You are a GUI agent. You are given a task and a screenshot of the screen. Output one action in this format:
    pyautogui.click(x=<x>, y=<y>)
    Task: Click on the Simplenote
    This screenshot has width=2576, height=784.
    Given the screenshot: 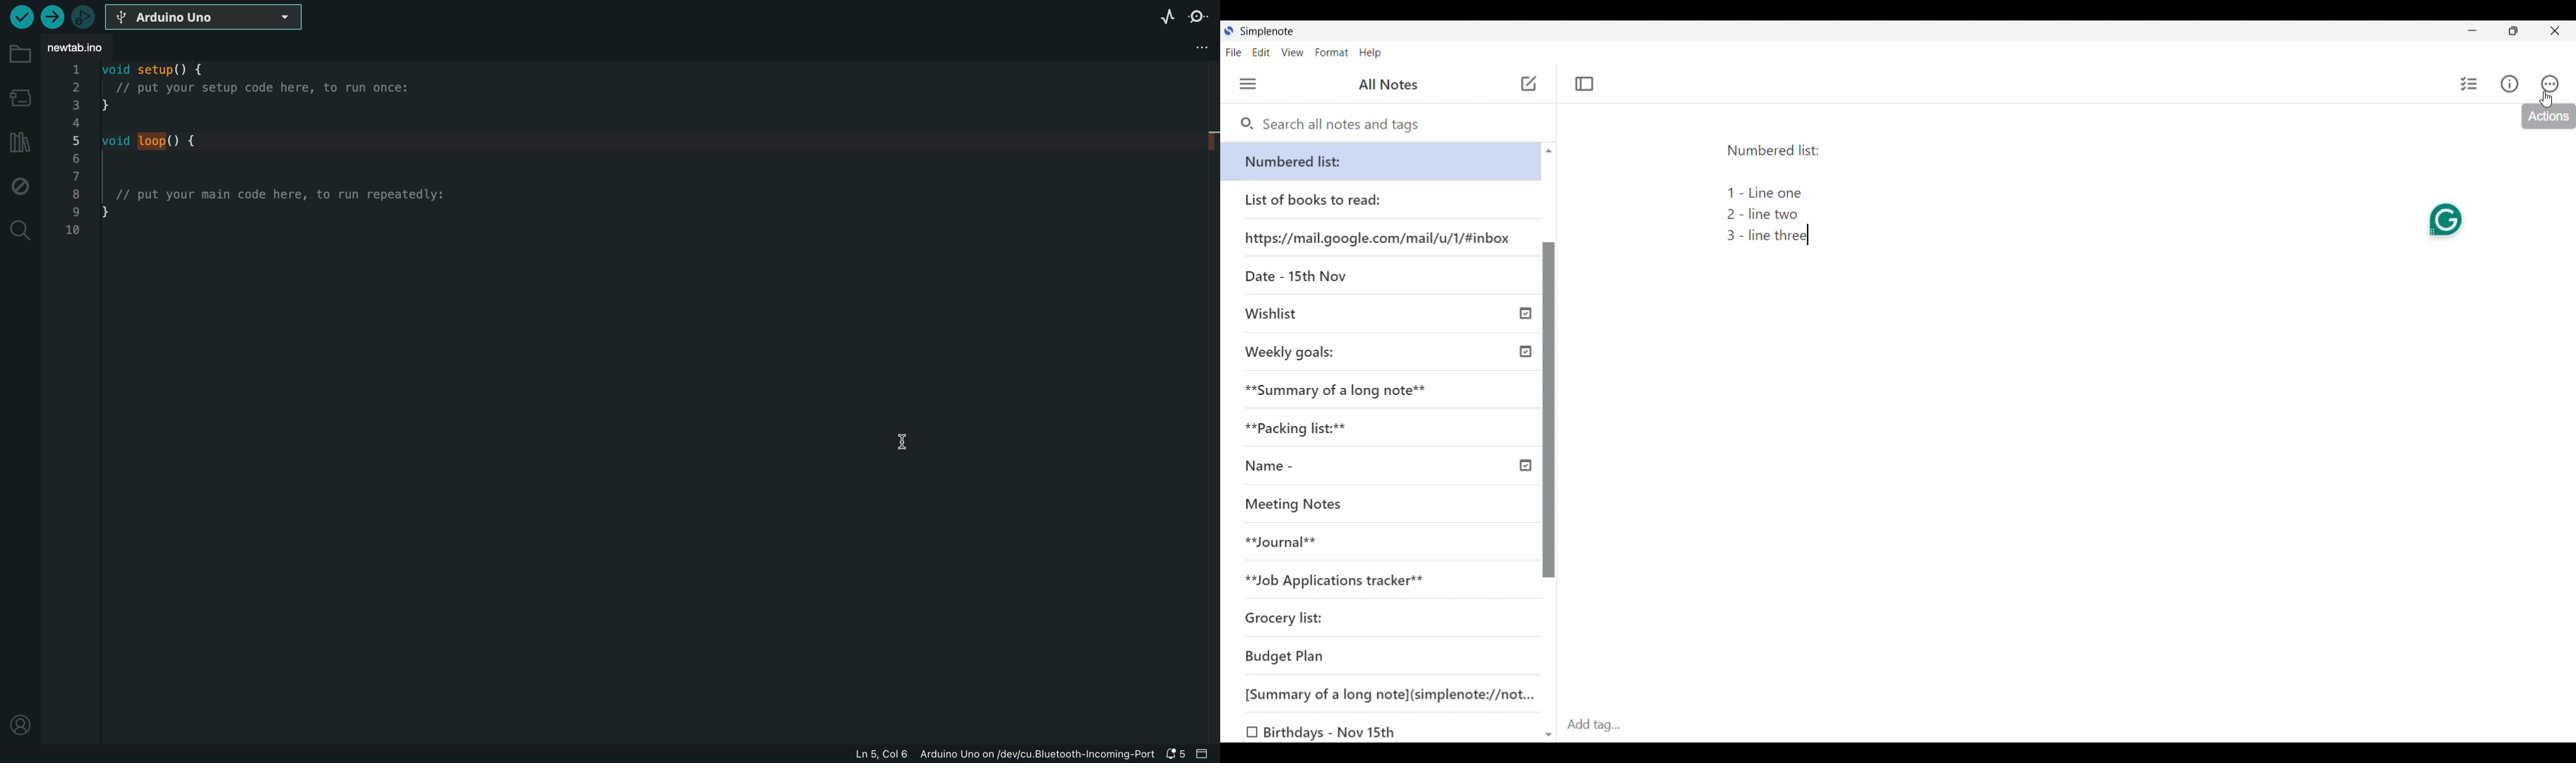 What is the action you would take?
    pyautogui.click(x=1268, y=31)
    